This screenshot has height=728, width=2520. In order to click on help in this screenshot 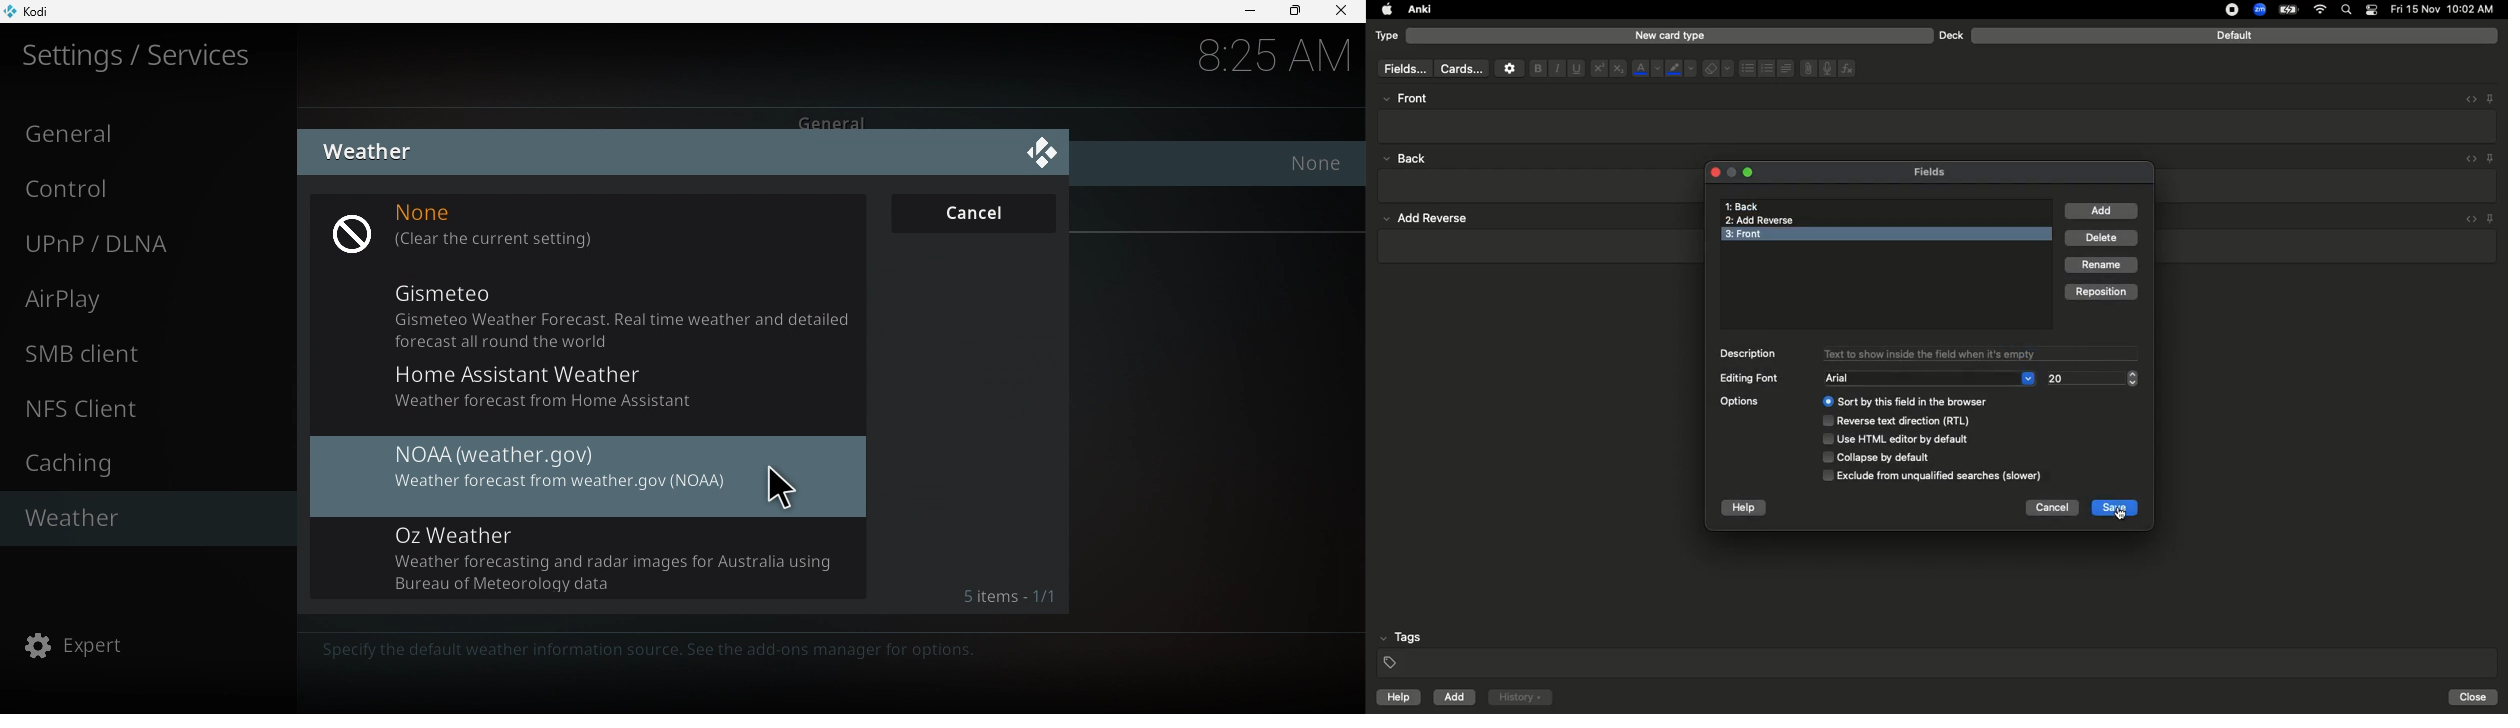, I will do `click(1744, 509)`.